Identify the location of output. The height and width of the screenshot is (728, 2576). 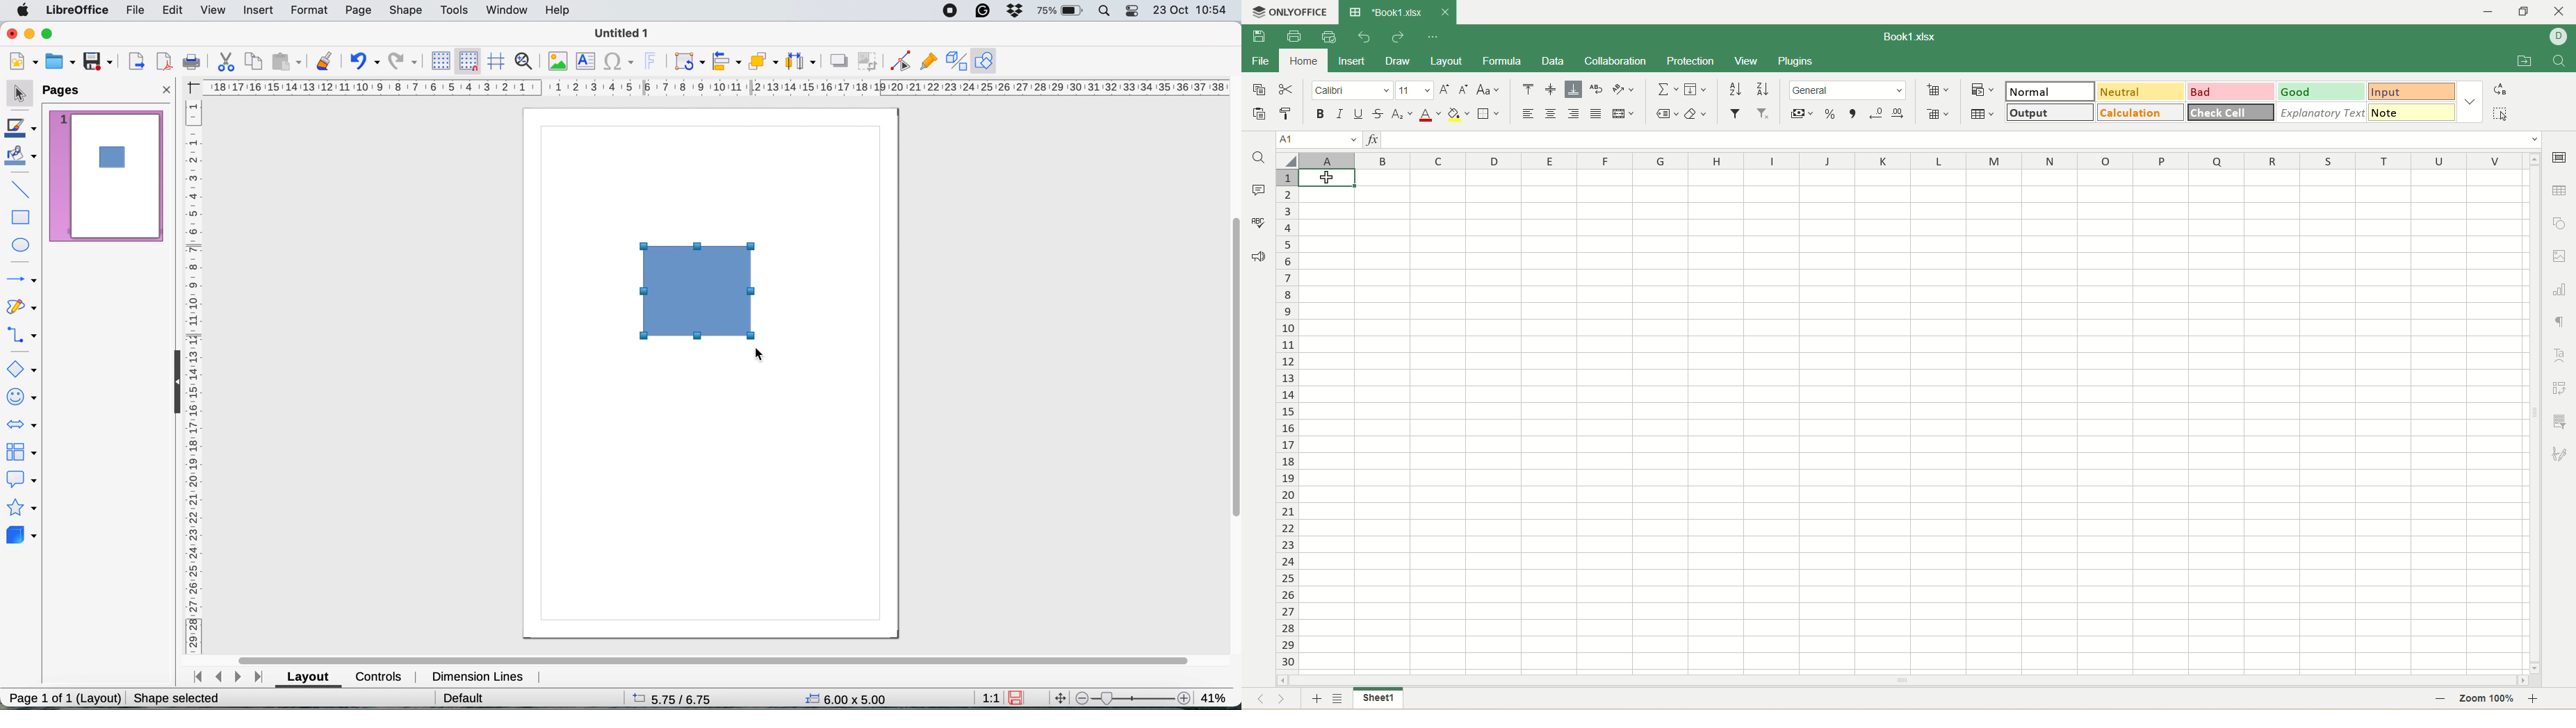
(2050, 112).